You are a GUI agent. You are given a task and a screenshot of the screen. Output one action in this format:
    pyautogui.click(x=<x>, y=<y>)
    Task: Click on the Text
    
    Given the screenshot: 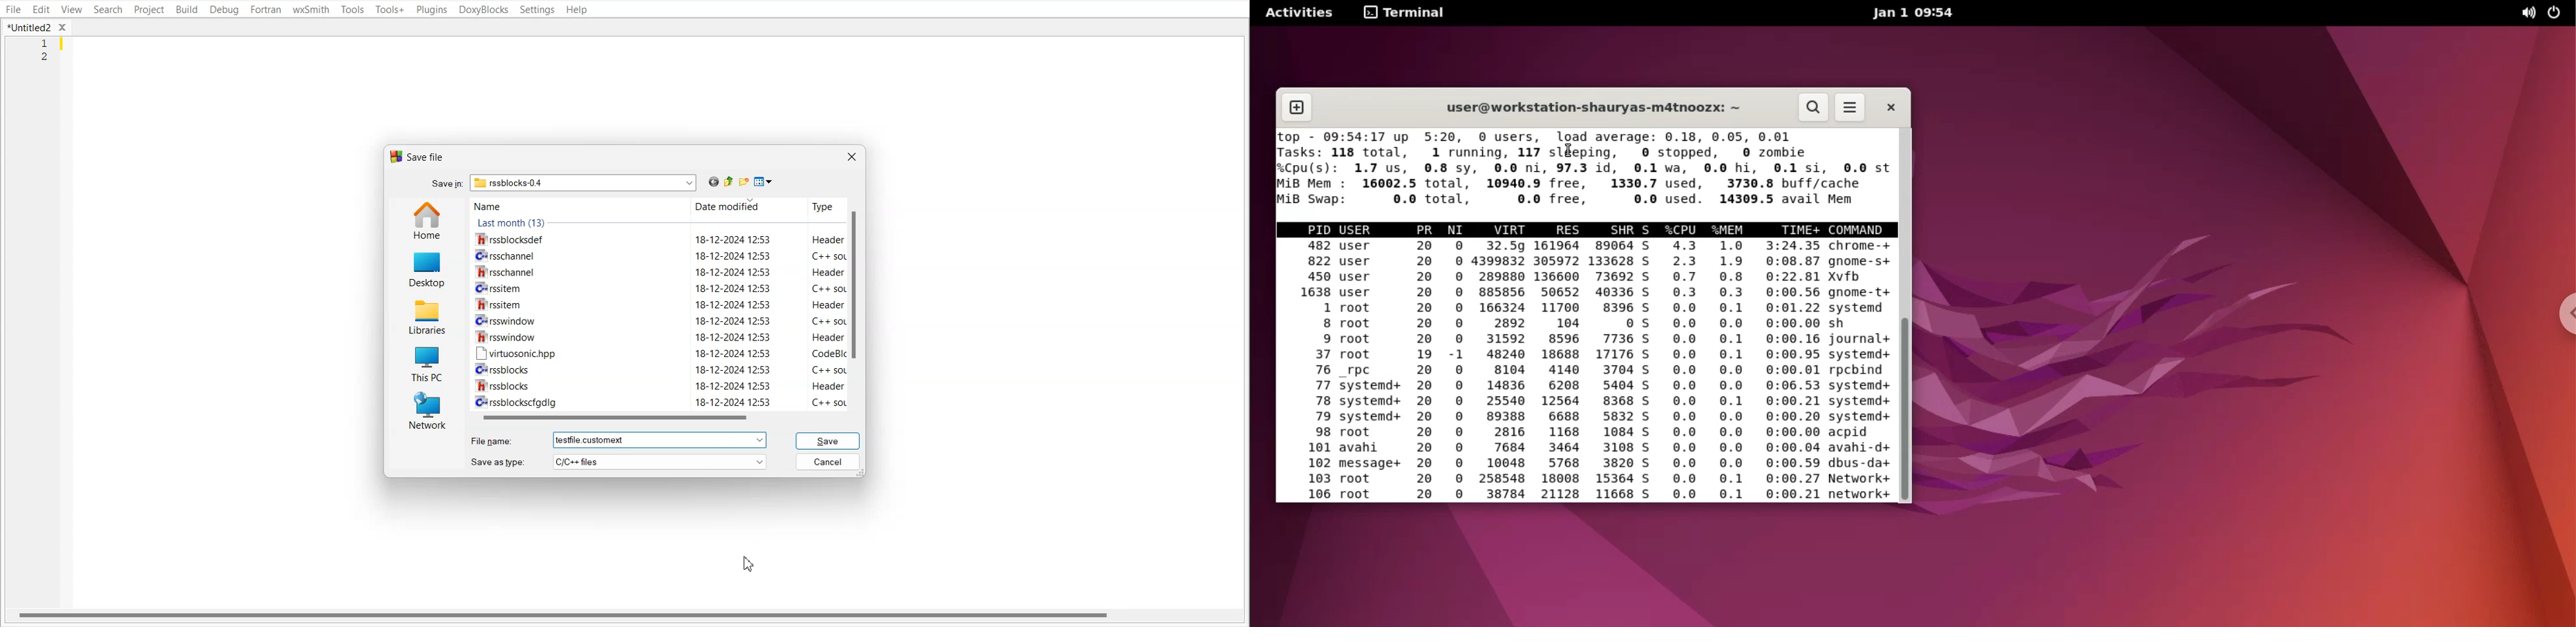 What is the action you would take?
    pyautogui.click(x=511, y=222)
    